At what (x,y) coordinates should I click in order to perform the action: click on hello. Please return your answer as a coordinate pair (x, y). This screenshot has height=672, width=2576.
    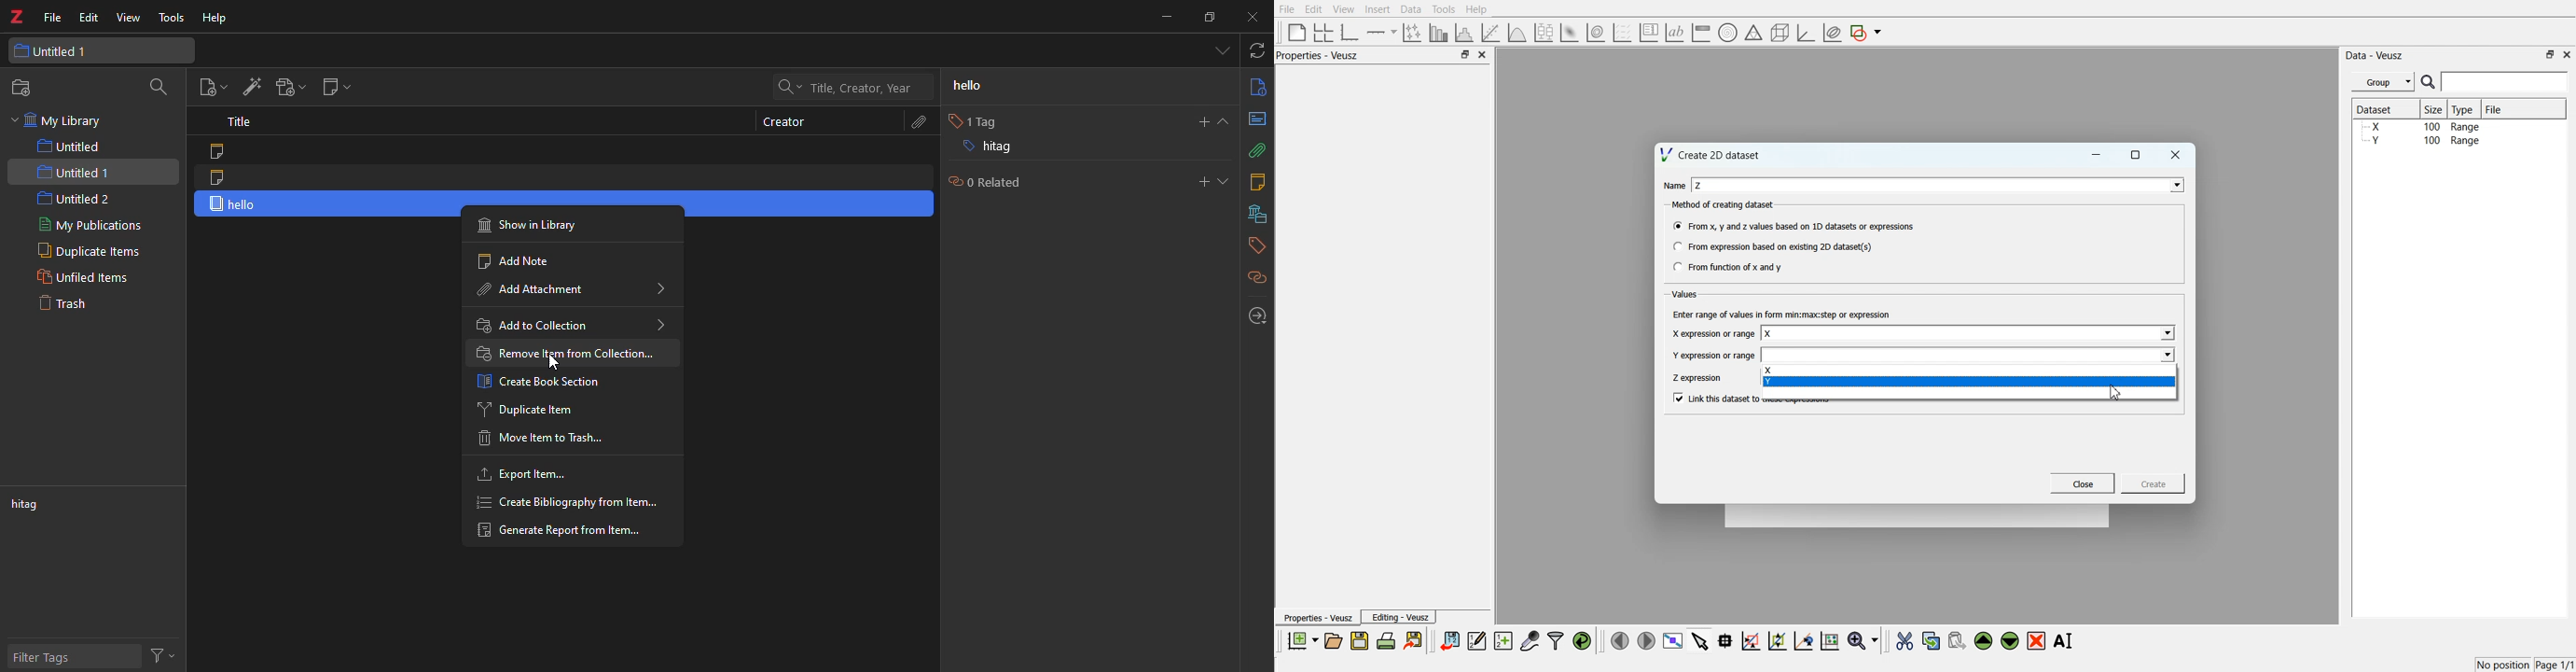
    Looking at the image, I should click on (238, 203).